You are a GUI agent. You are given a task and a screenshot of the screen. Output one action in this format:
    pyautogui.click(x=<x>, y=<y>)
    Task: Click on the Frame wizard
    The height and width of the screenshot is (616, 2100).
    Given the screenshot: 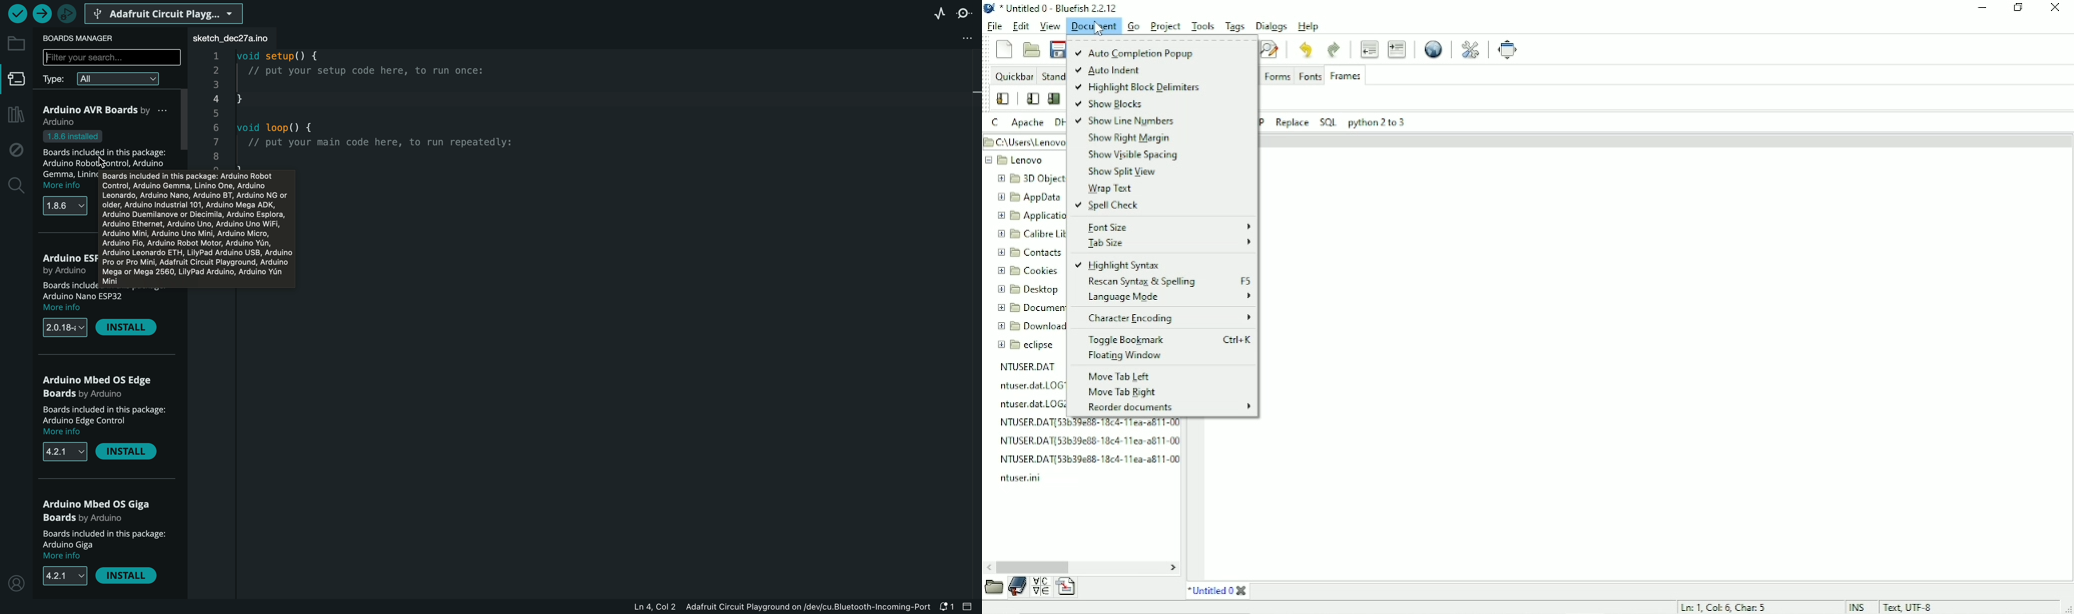 What is the action you would take?
    pyautogui.click(x=1003, y=99)
    